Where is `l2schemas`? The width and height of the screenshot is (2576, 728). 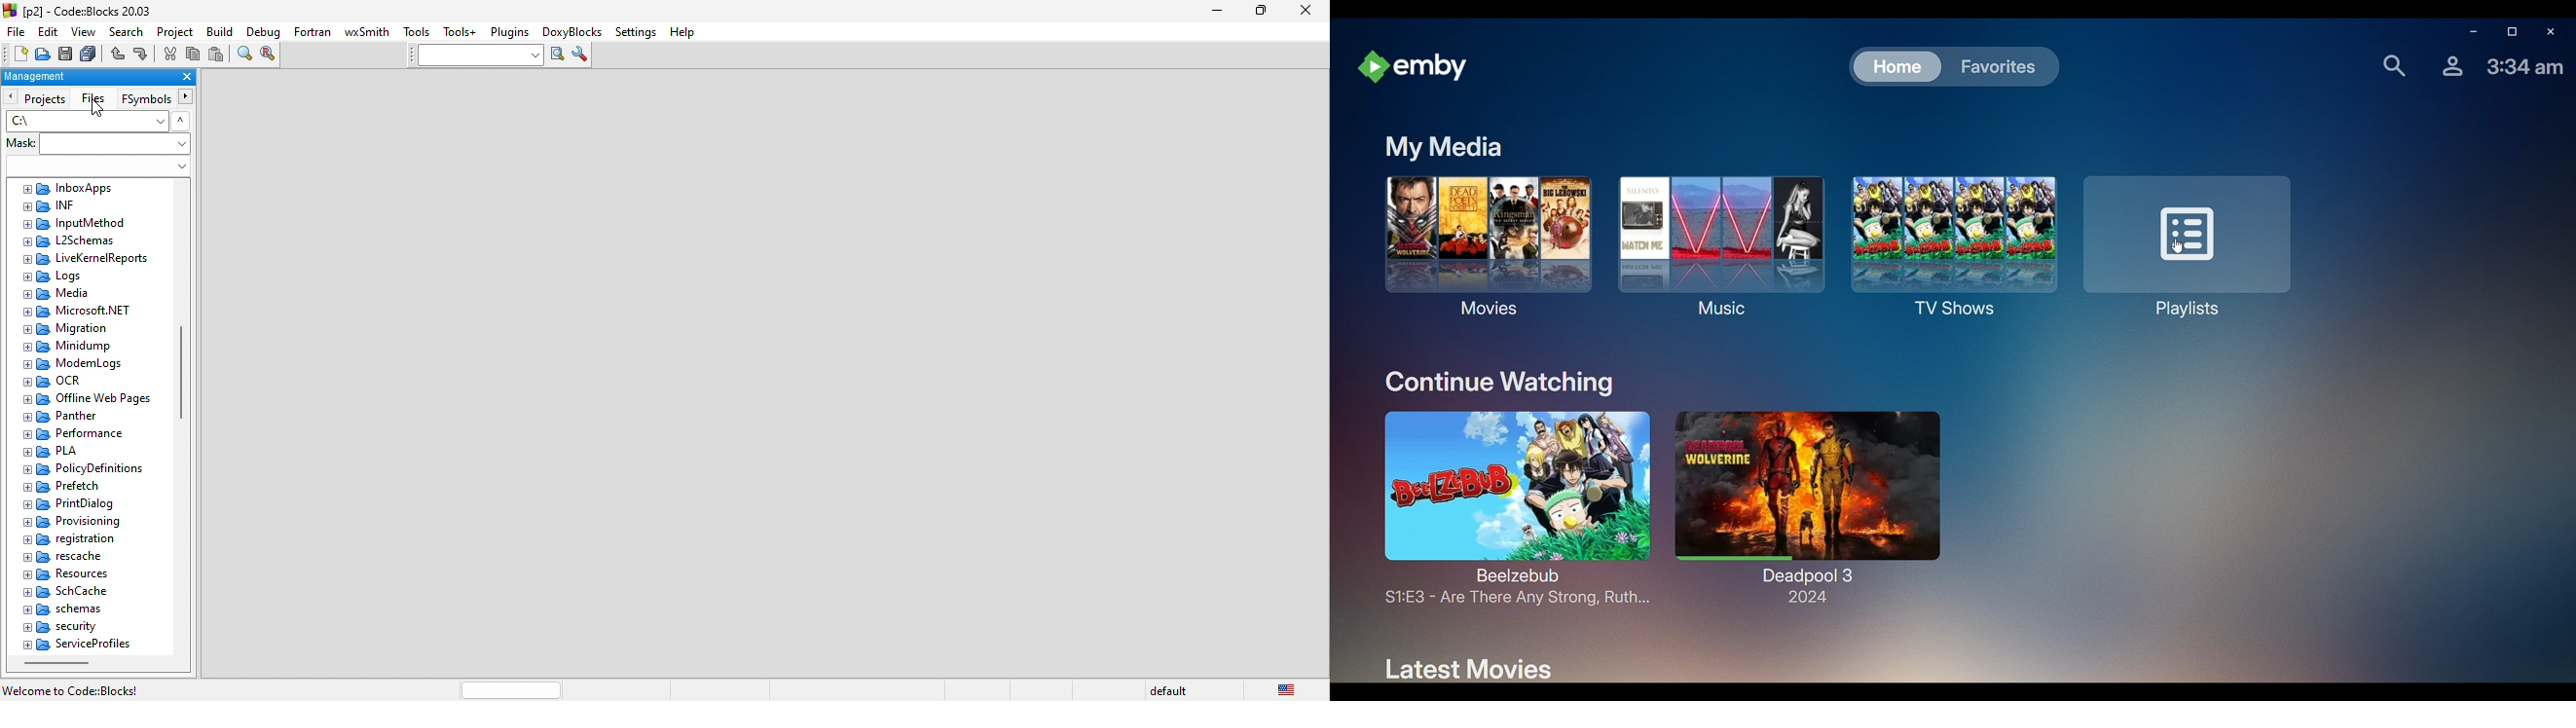 l2schemas is located at coordinates (86, 240).